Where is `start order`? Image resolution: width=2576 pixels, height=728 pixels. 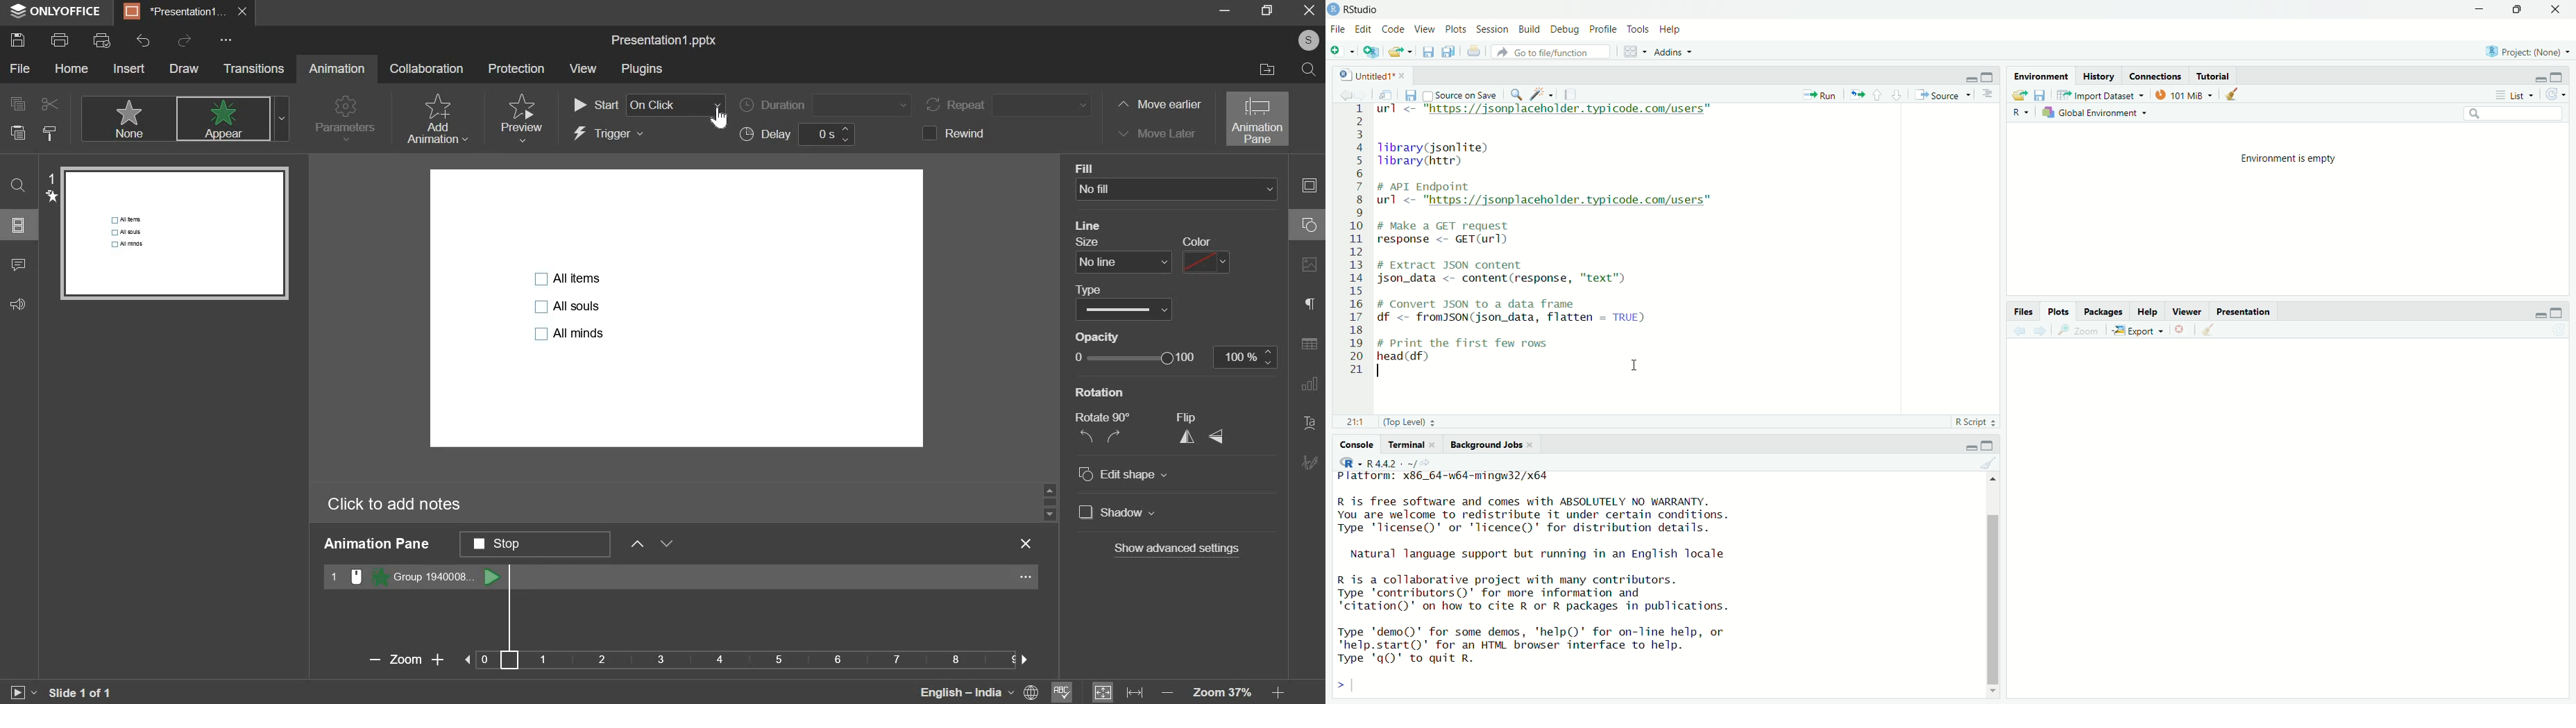 start order is located at coordinates (648, 106).